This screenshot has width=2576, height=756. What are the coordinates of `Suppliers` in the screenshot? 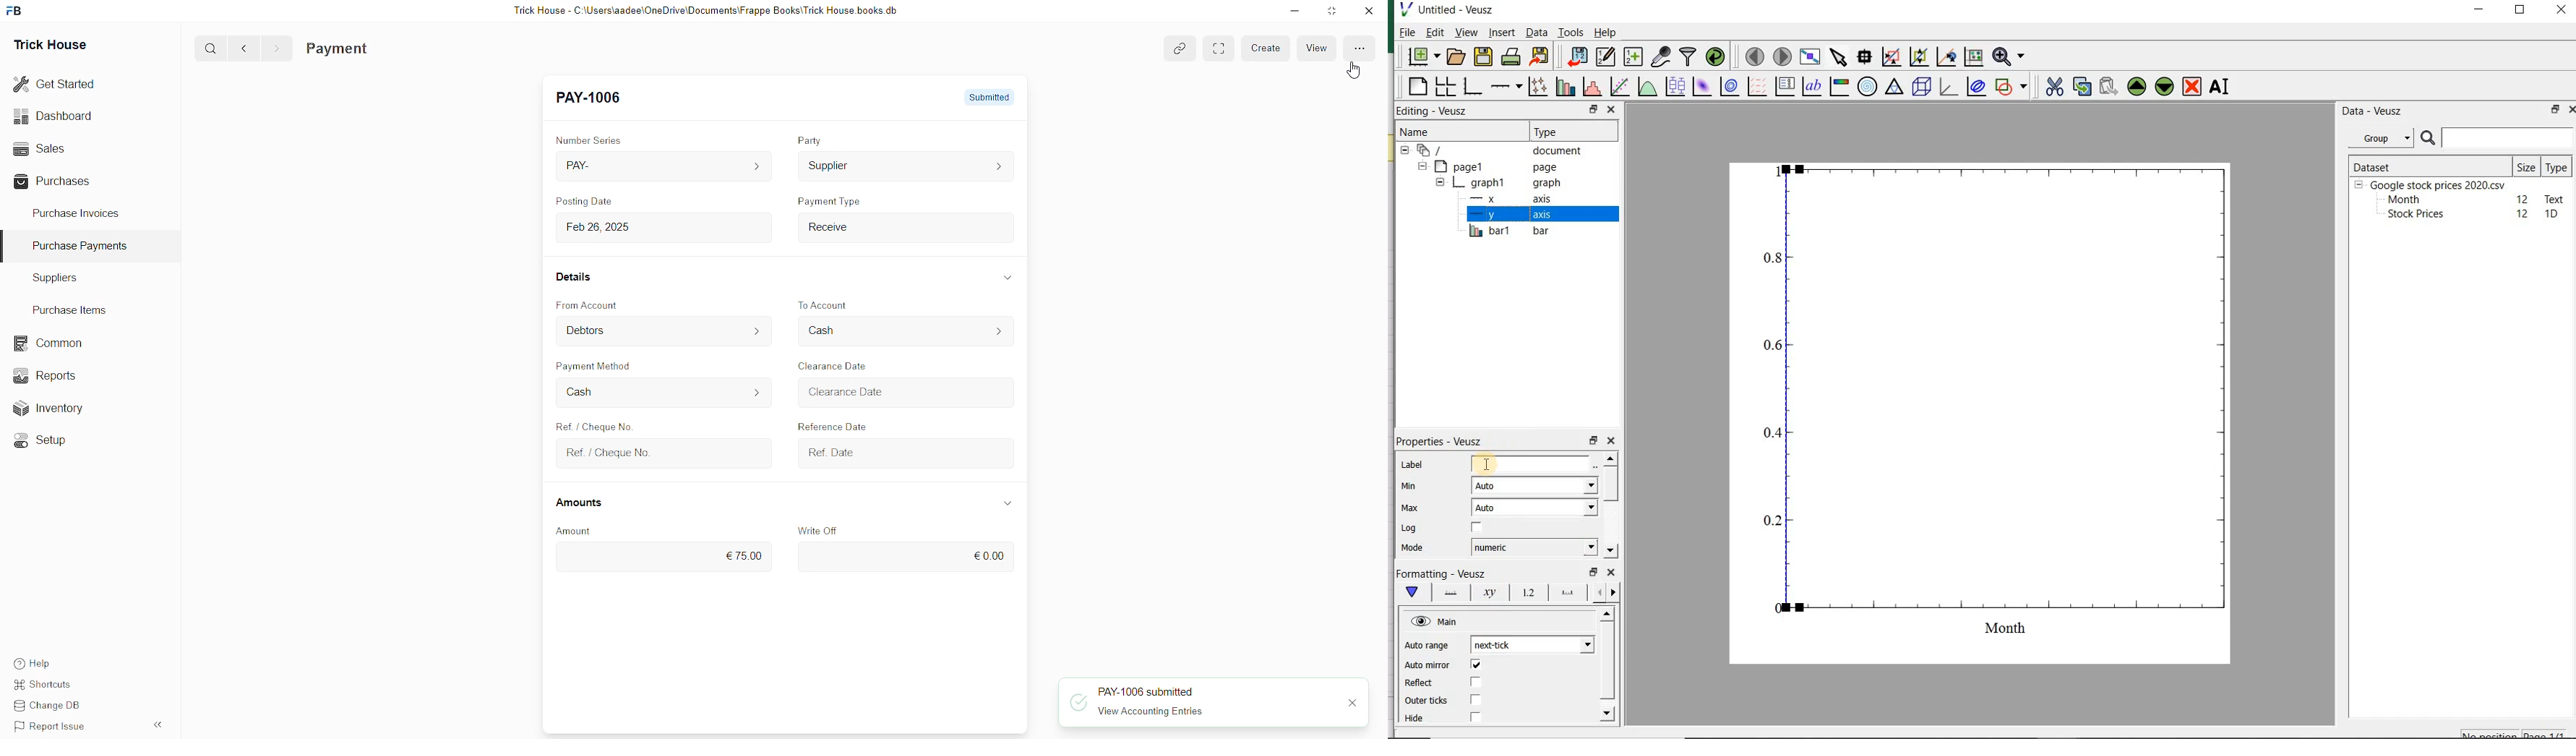 It's located at (71, 279).